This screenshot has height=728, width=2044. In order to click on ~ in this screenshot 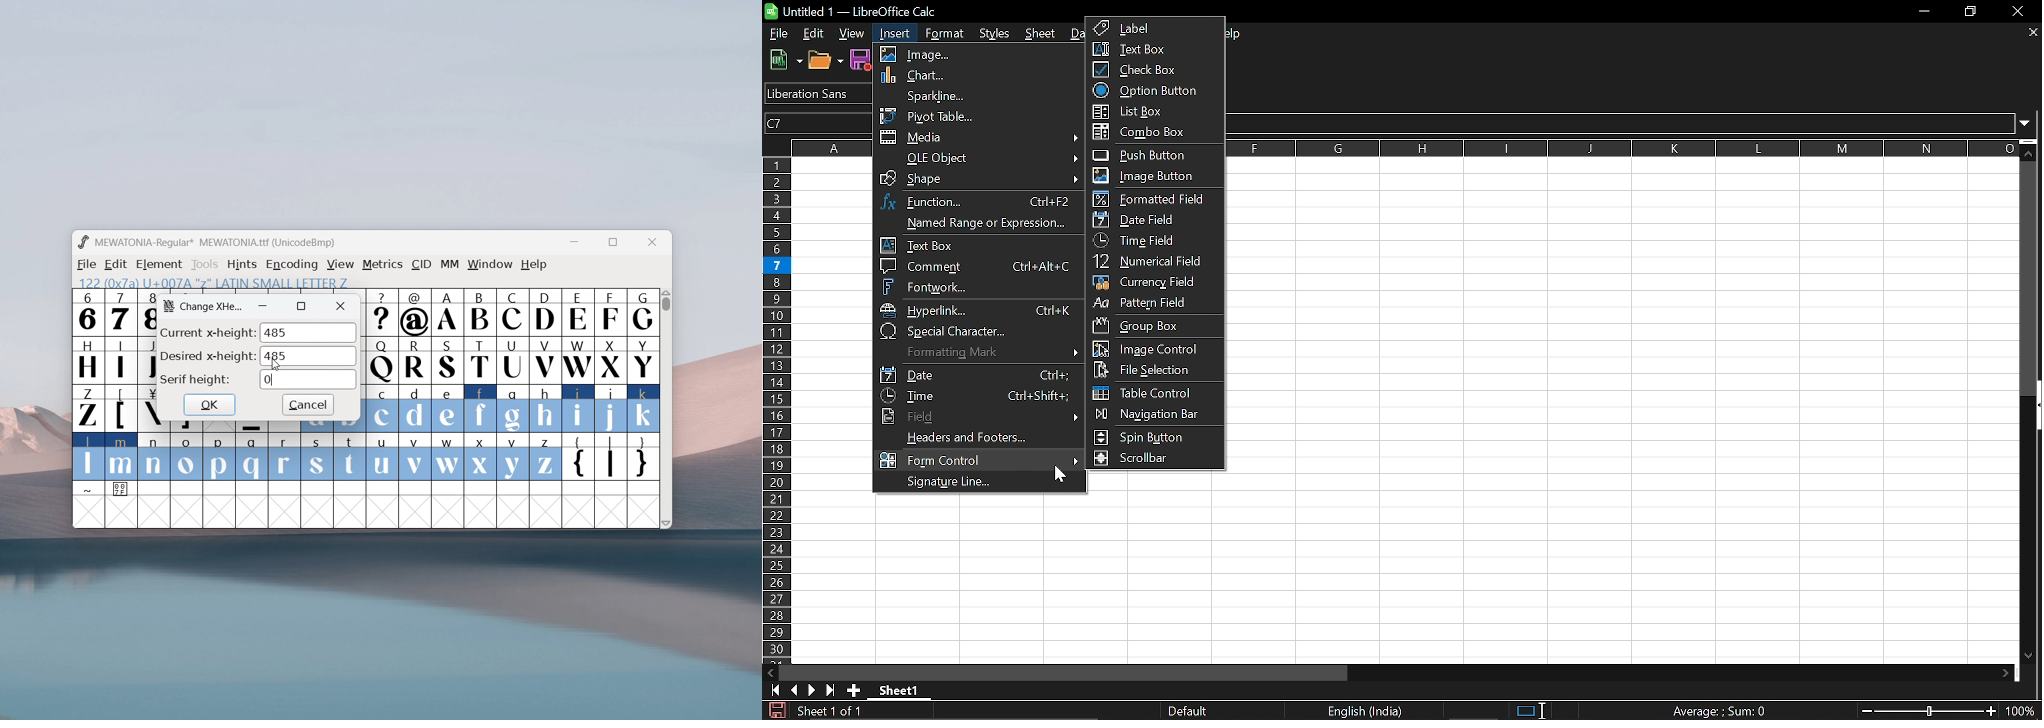, I will do `click(89, 489)`.